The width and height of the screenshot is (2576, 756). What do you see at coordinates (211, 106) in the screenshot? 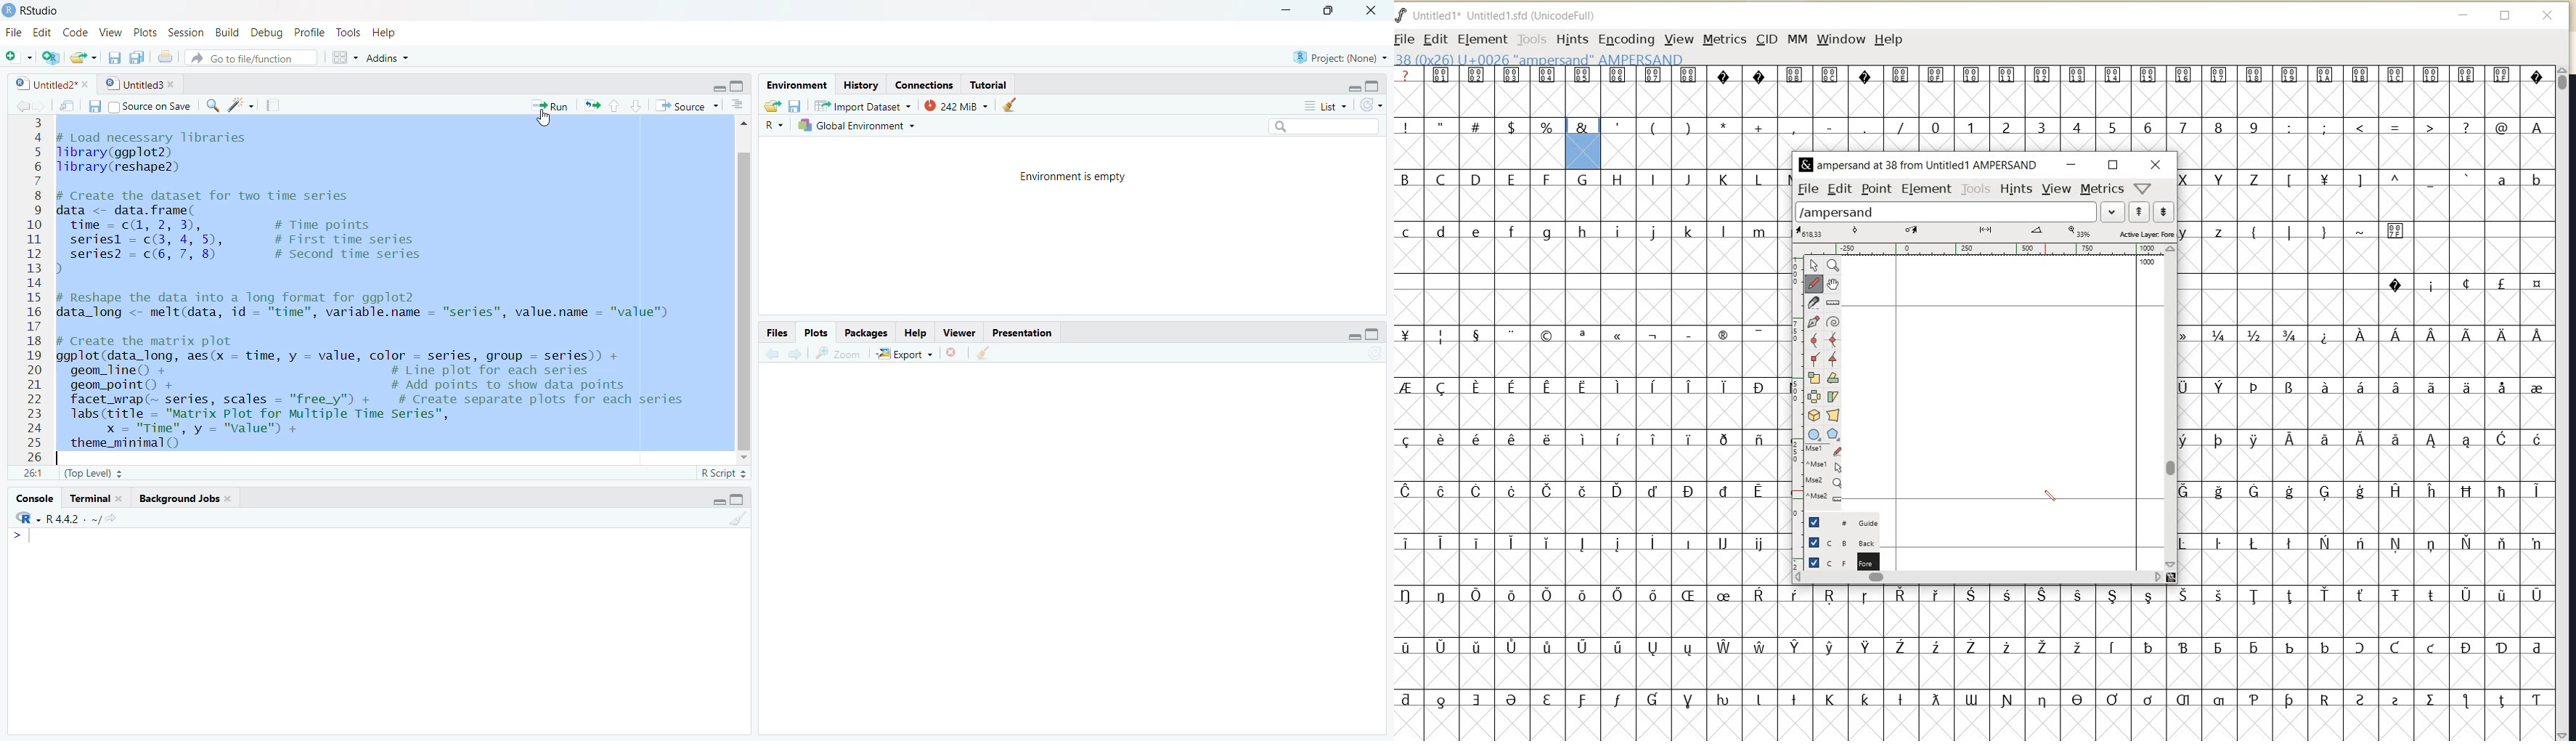
I see `search` at bounding box center [211, 106].